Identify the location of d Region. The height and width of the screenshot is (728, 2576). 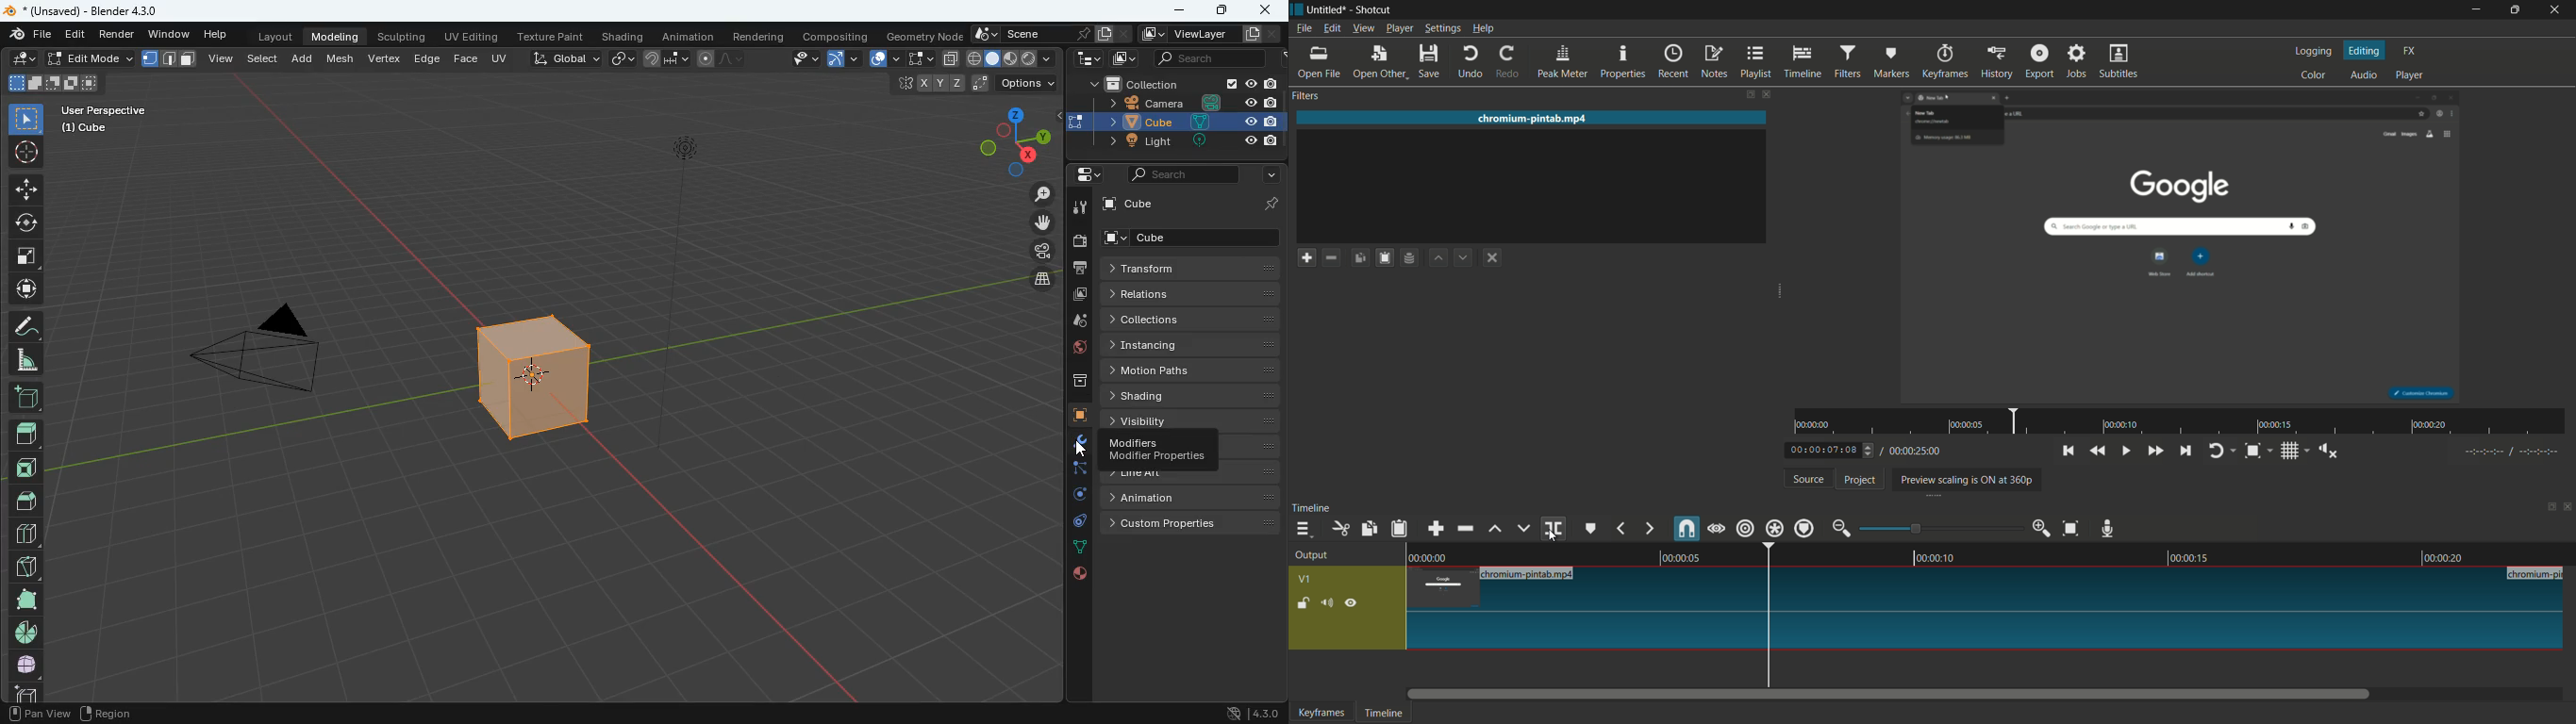
(136, 713).